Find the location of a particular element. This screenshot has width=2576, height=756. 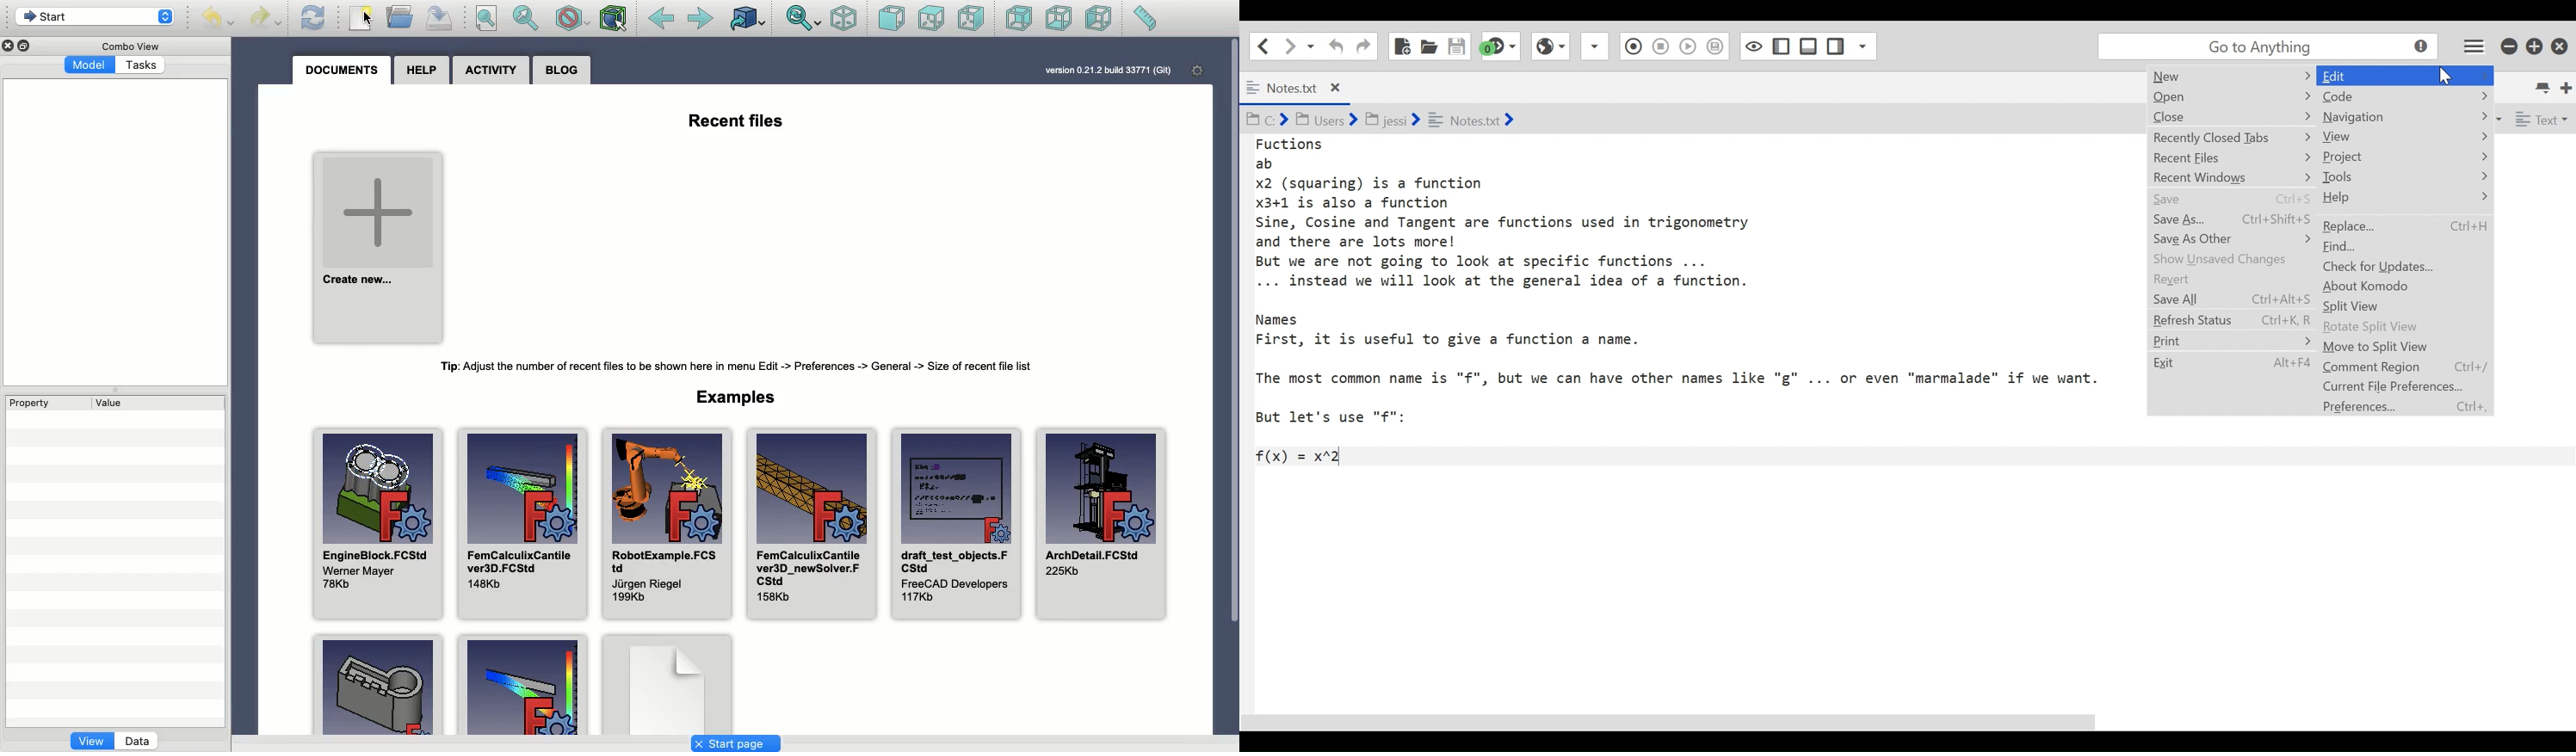

Go forward one location is located at coordinates (1291, 45).